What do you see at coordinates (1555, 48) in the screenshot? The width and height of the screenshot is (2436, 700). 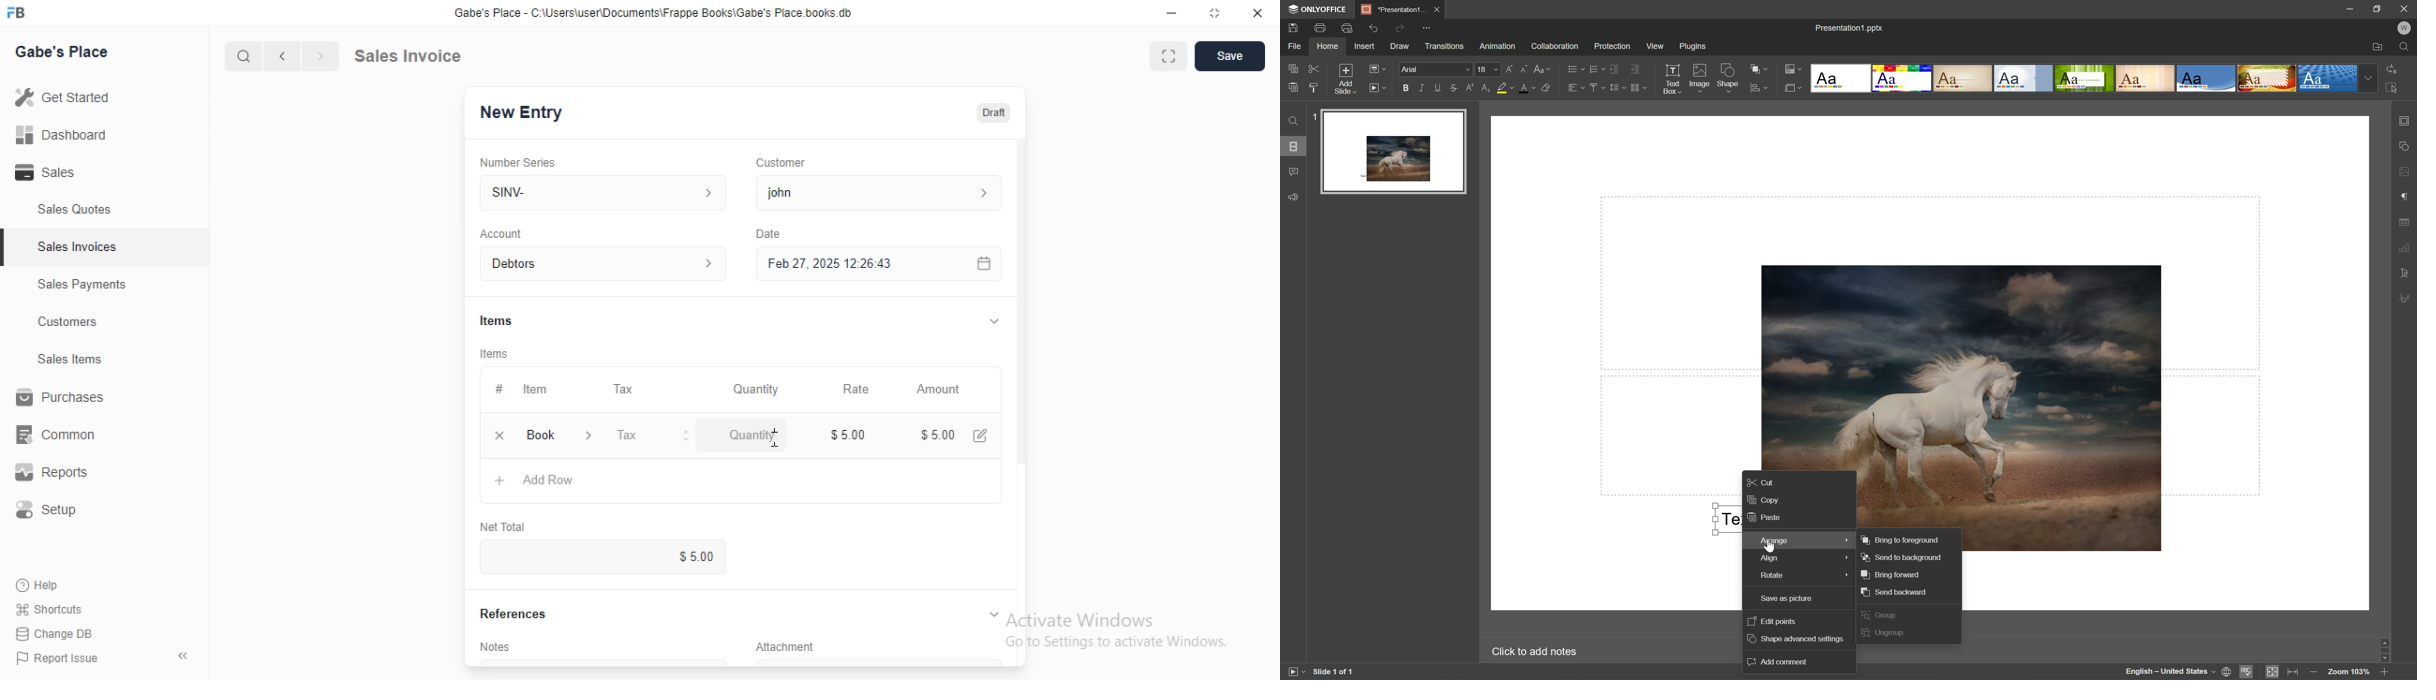 I see `Collaboration` at bounding box center [1555, 48].